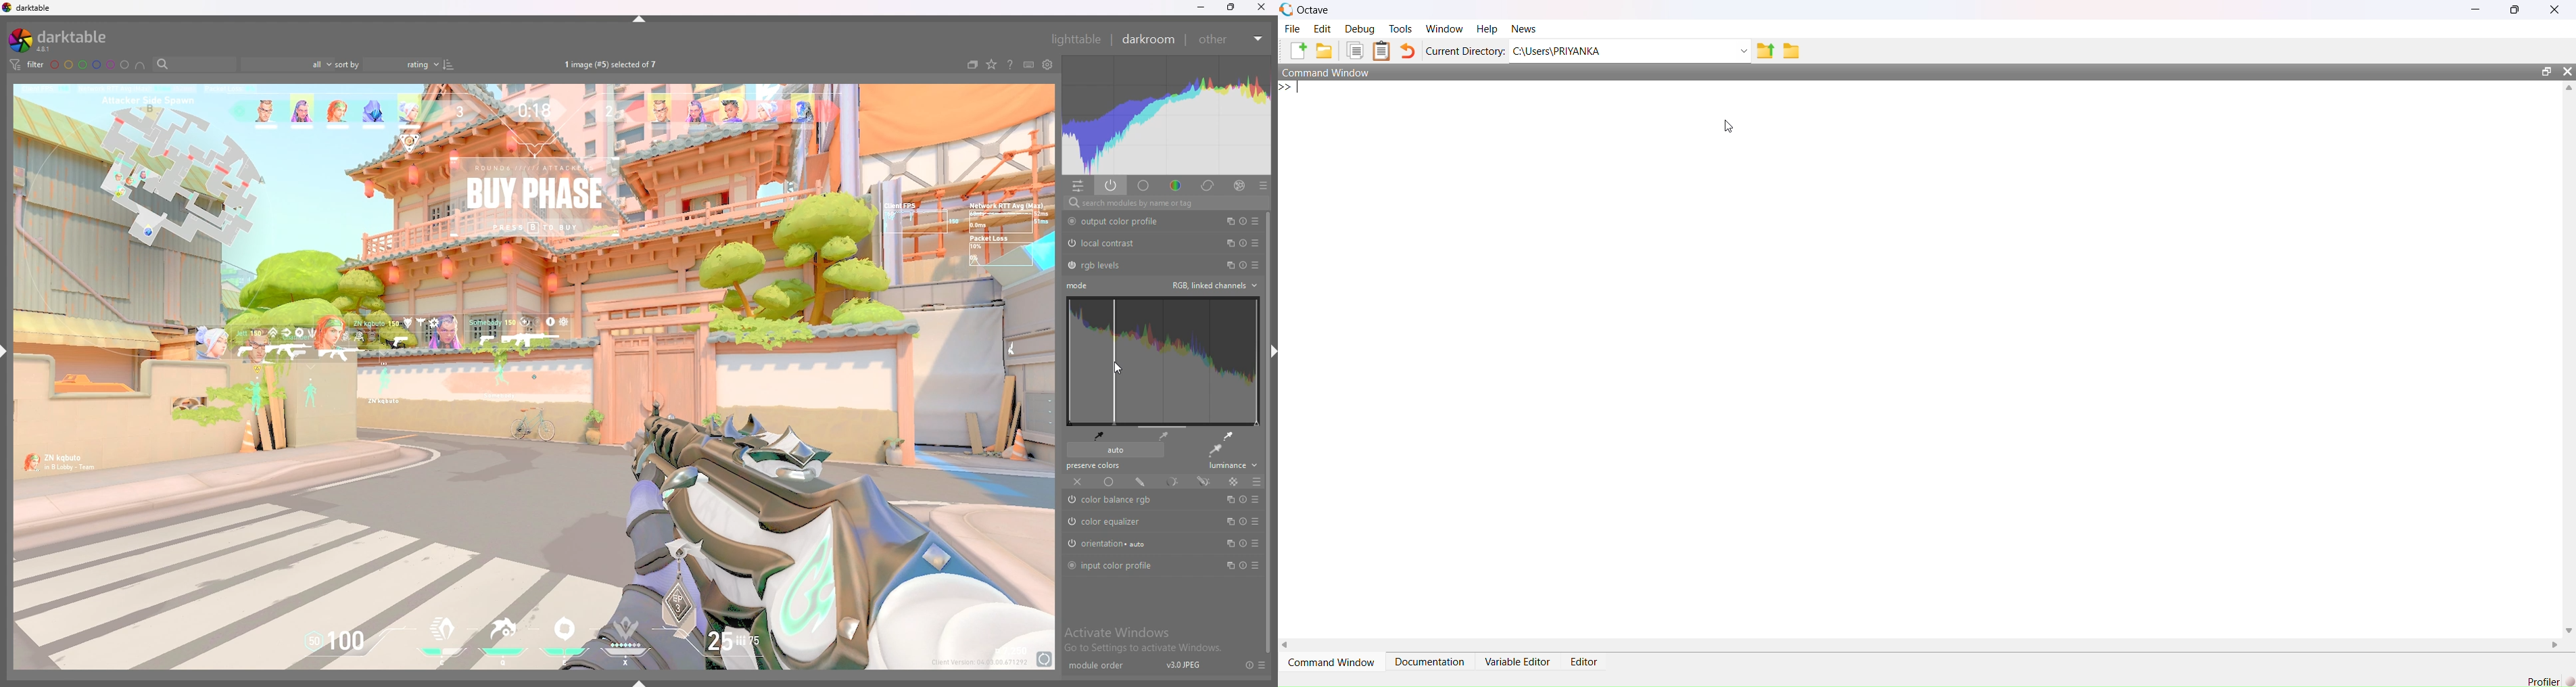 The image size is (2576, 700). Describe the element at coordinates (1141, 481) in the screenshot. I see `drawn mask` at that location.